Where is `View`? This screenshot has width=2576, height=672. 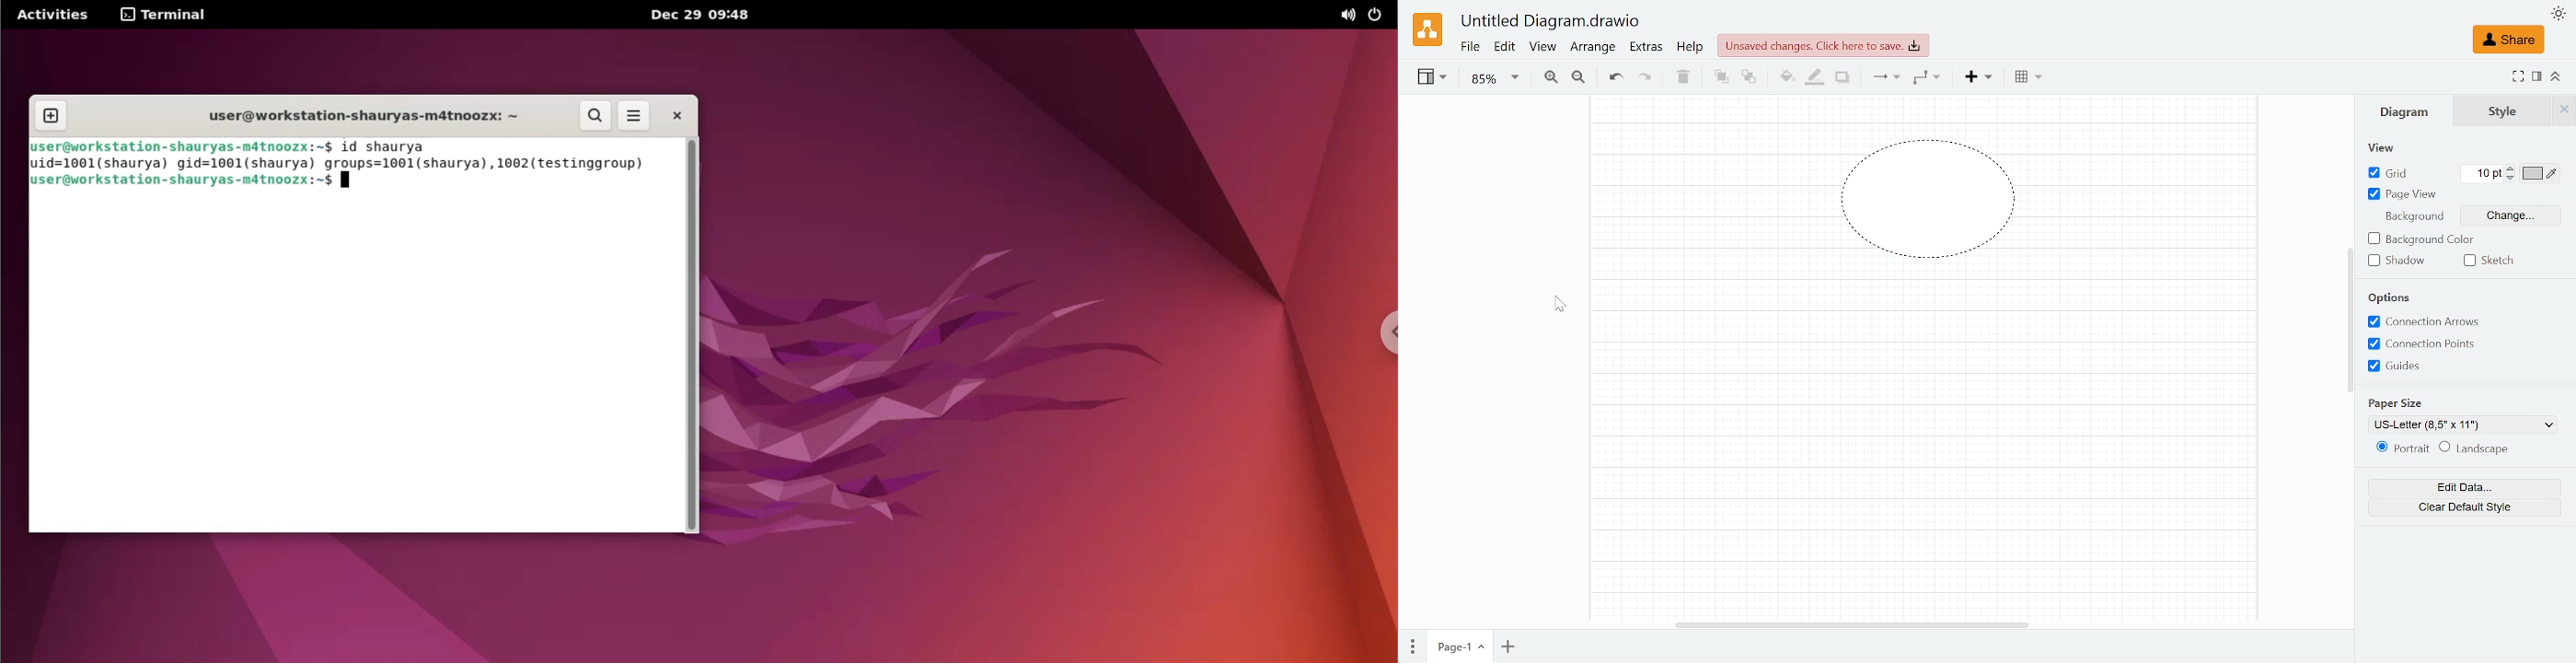
View is located at coordinates (1542, 48).